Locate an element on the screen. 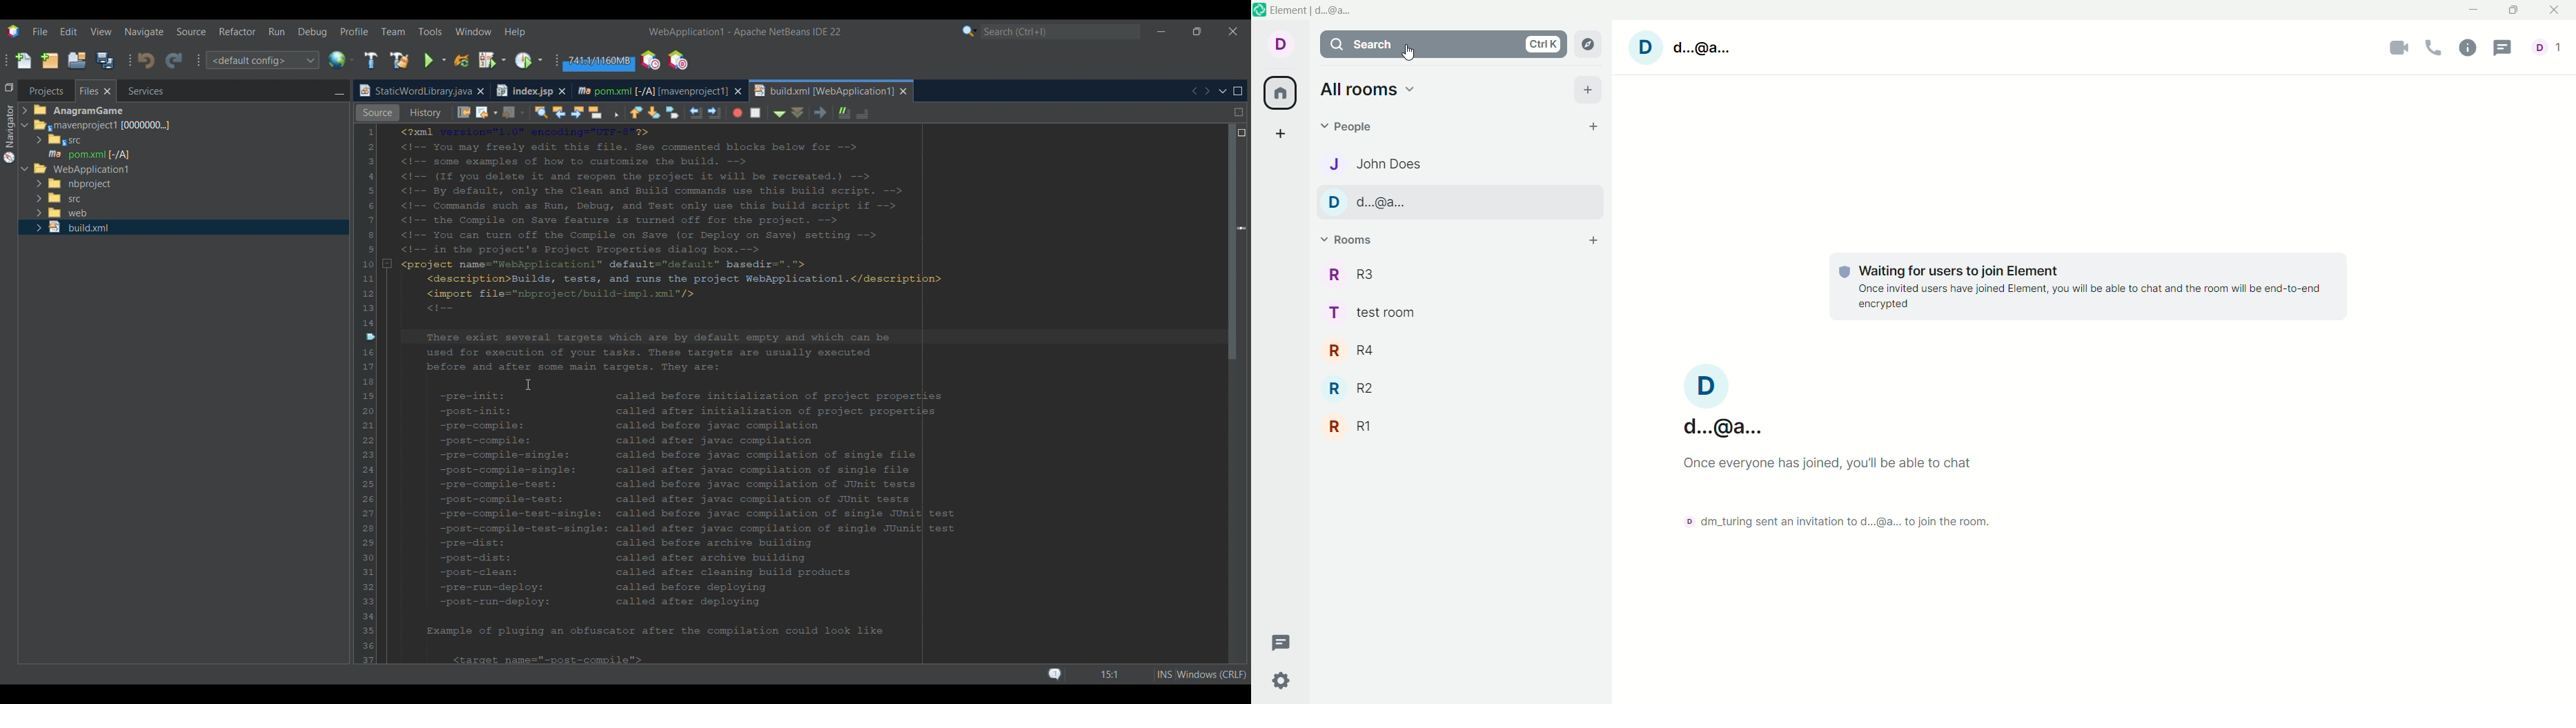 The width and height of the screenshot is (2576, 728). start chat is located at coordinates (1591, 125).